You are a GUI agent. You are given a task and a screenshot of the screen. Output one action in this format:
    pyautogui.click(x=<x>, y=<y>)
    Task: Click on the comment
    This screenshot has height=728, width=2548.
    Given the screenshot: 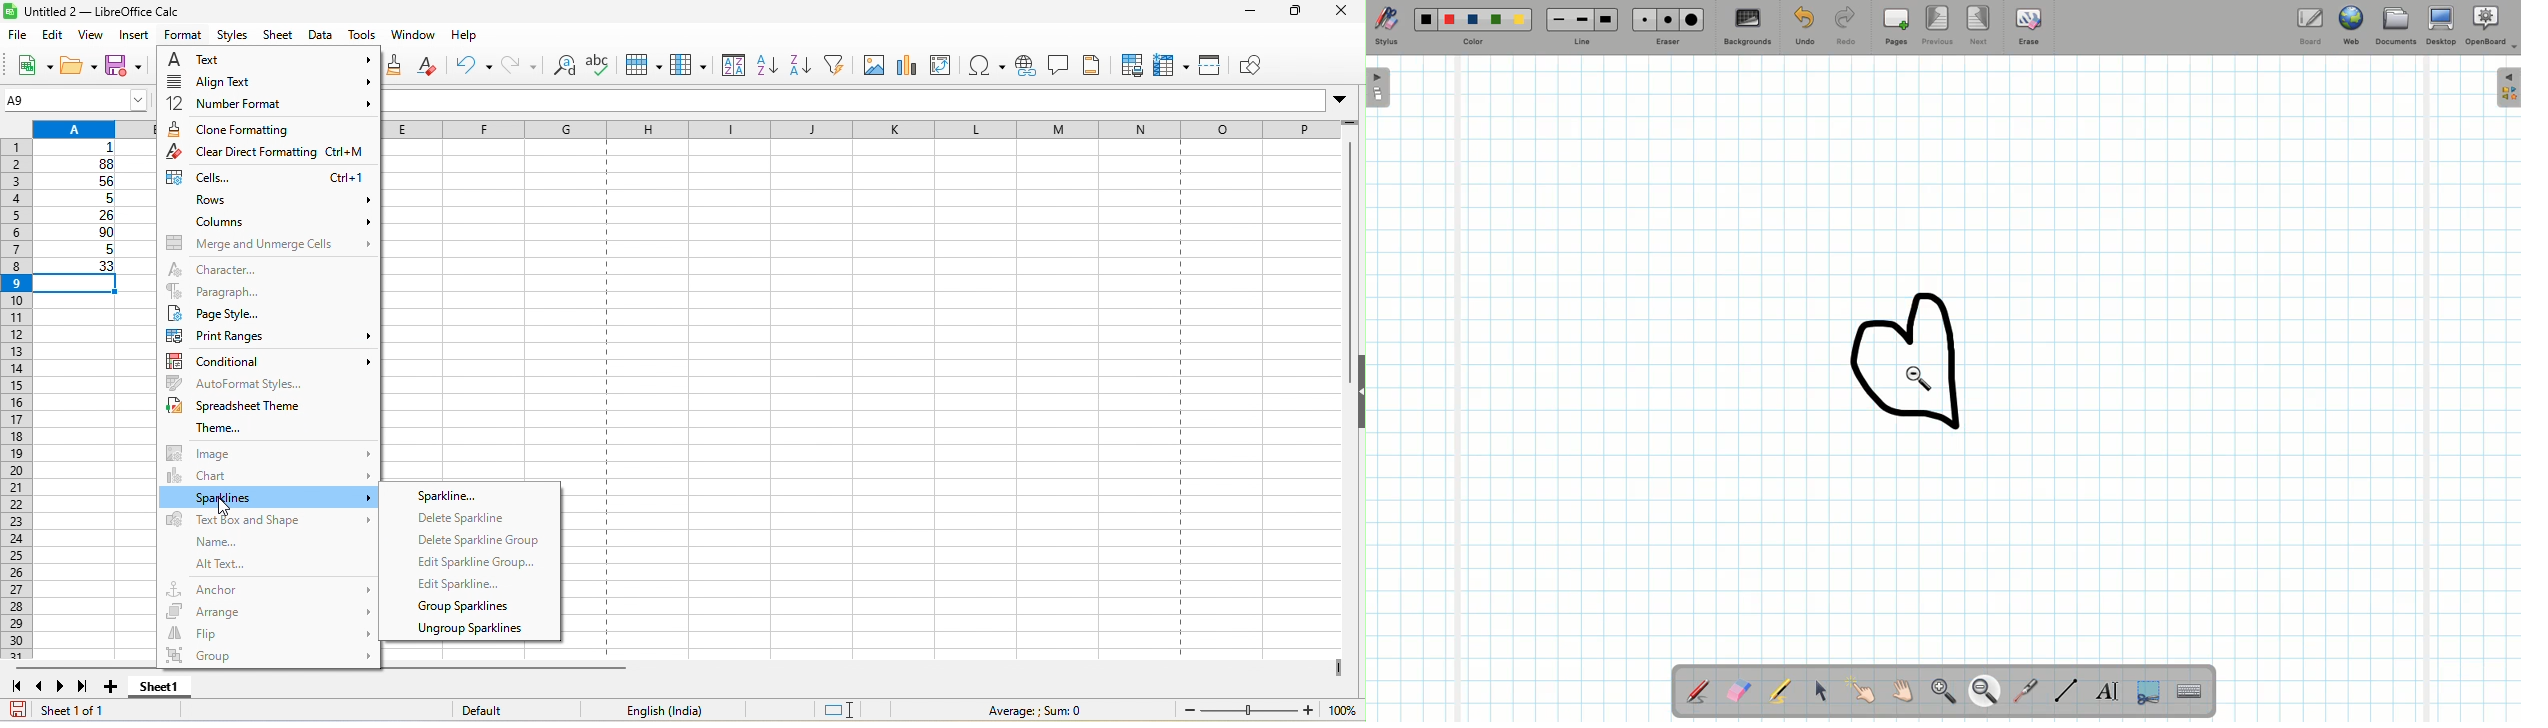 What is the action you would take?
    pyautogui.click(x=1058, y=65)
    